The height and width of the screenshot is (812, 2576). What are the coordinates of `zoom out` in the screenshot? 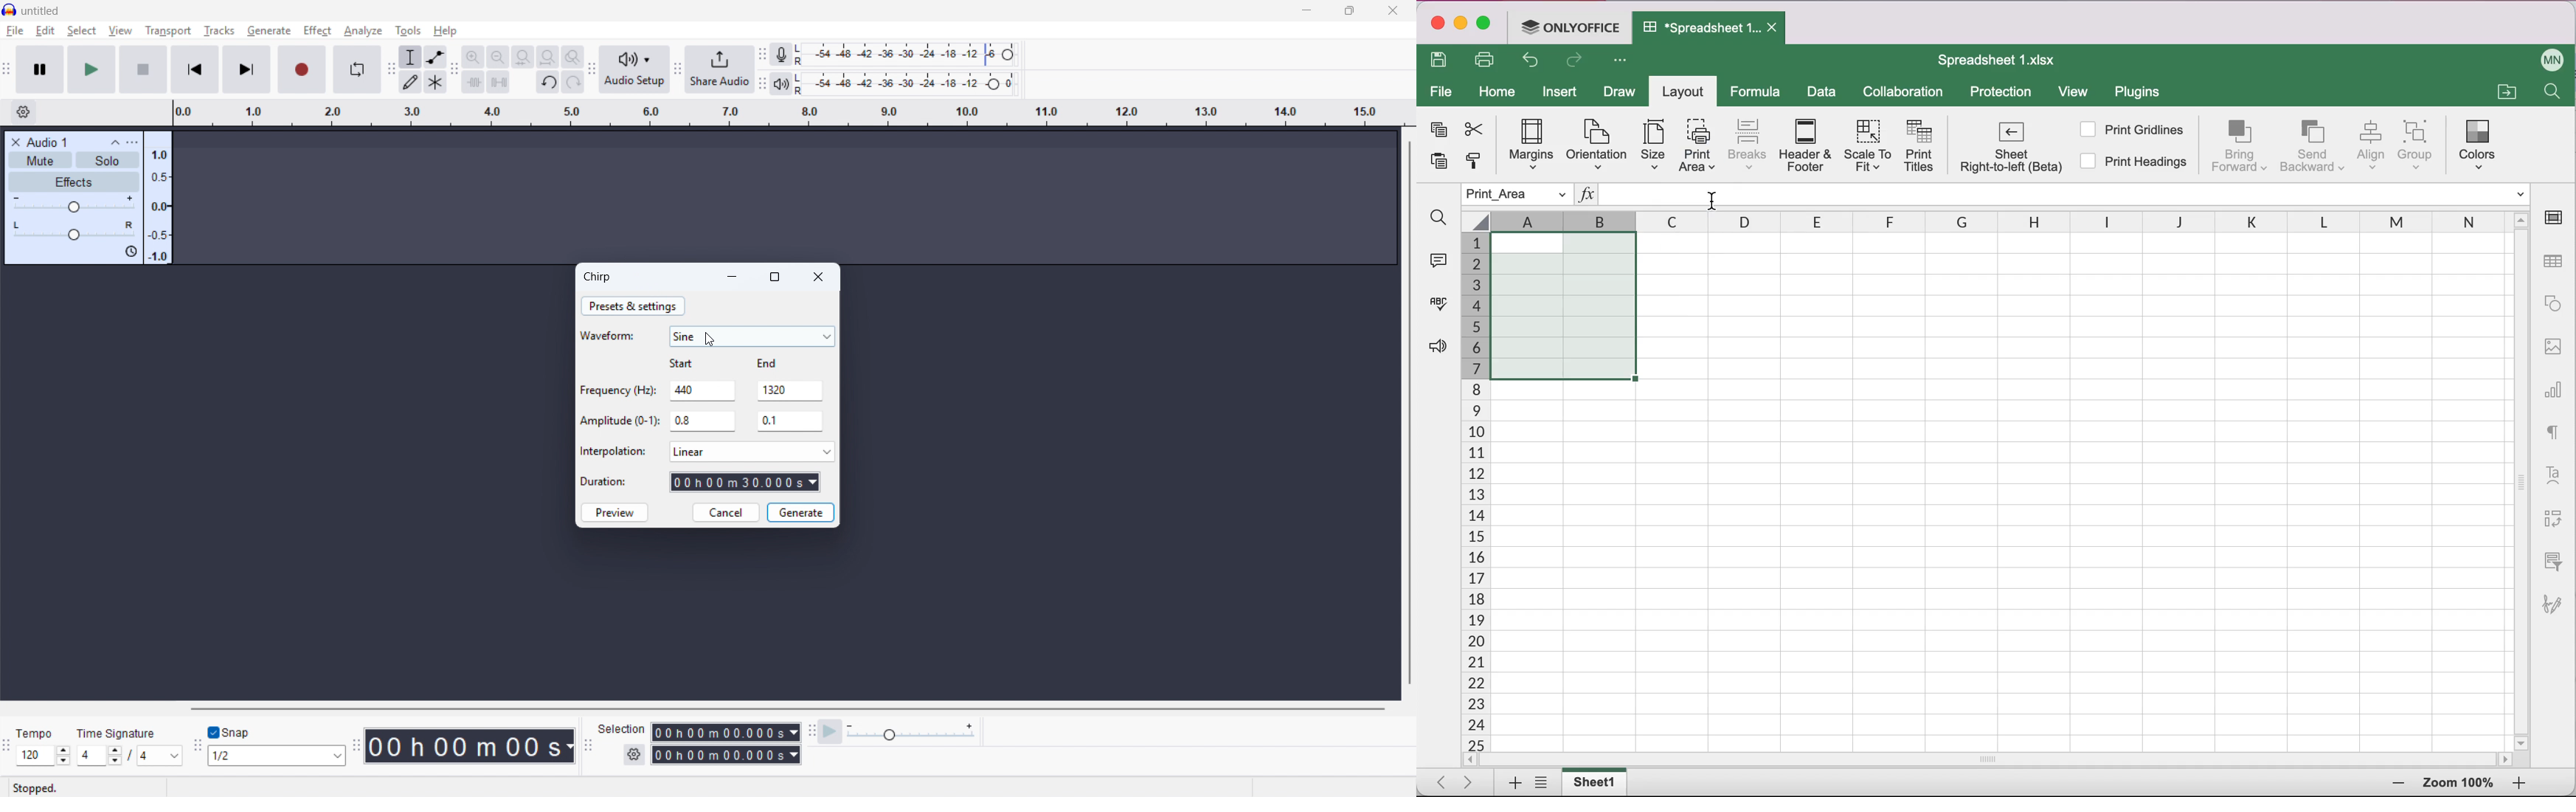 It's located at (2519, 784).